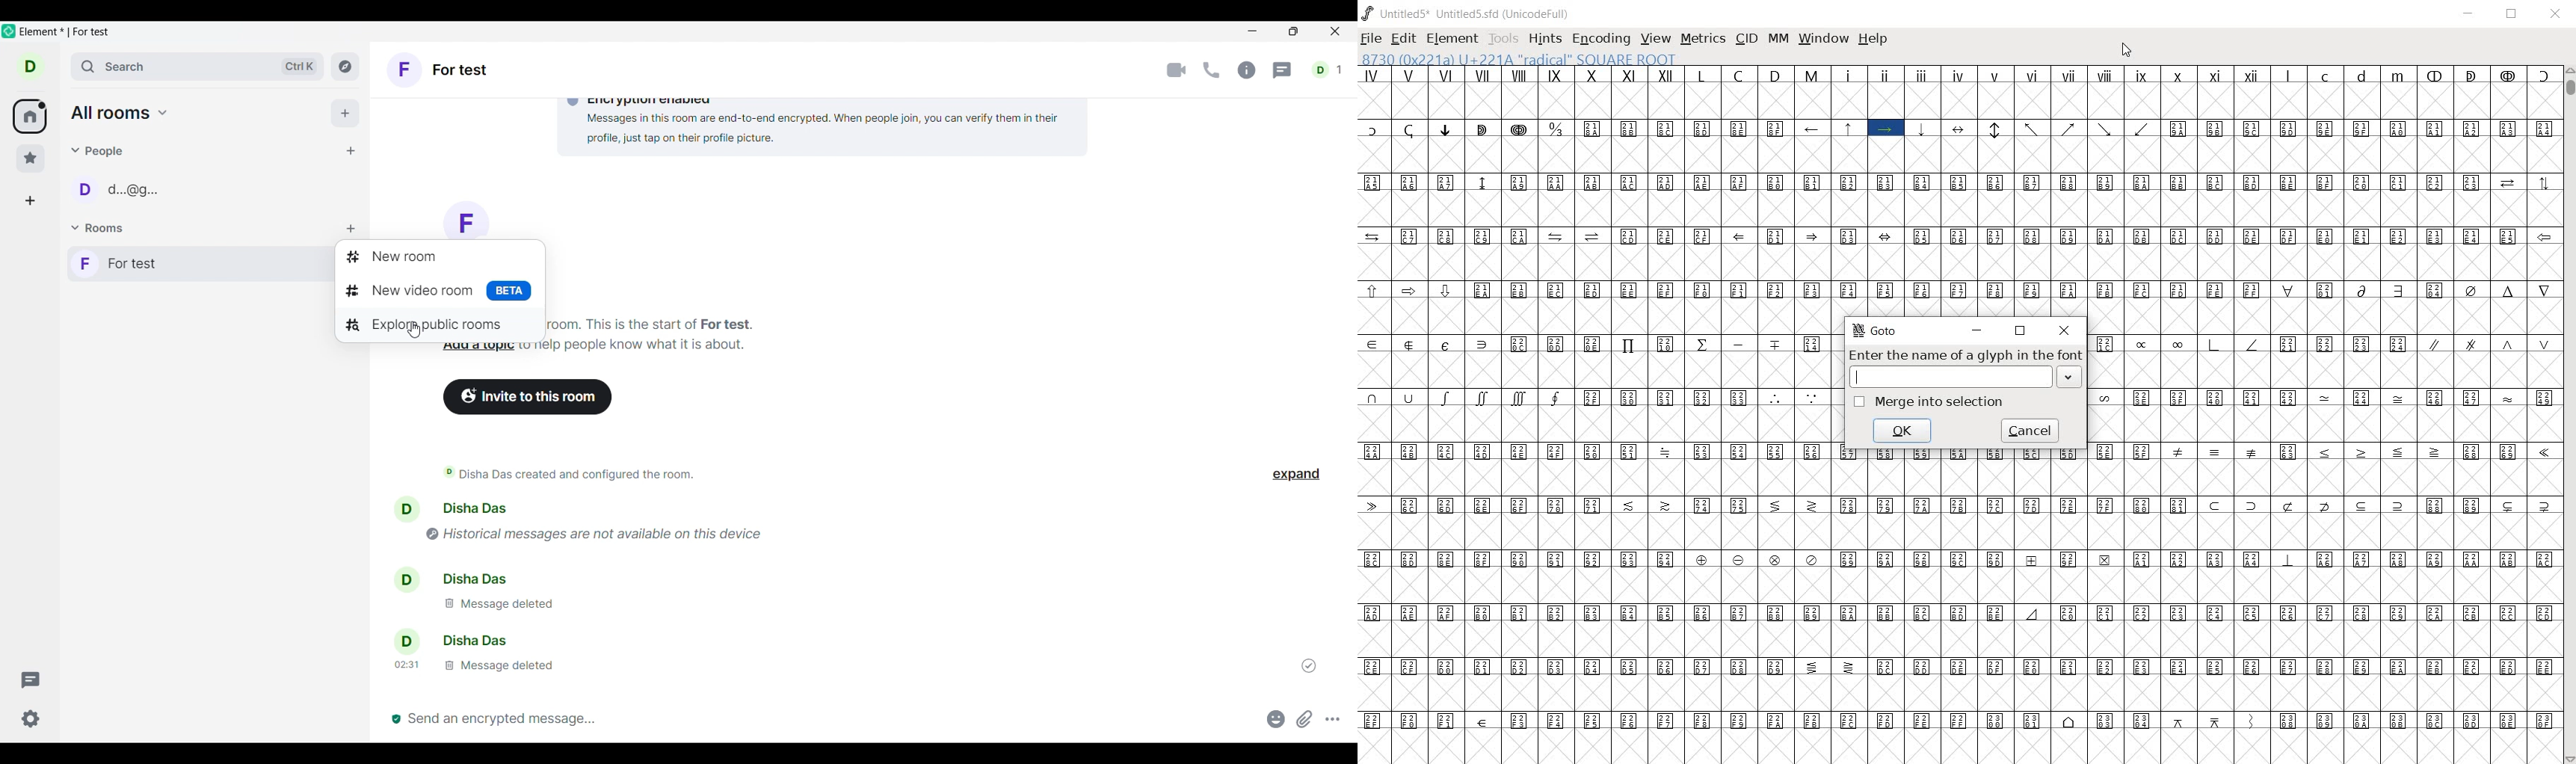  Describe the element at coordinates (434, 322) in the screenshot. I see `Explore public rooms` at that location.